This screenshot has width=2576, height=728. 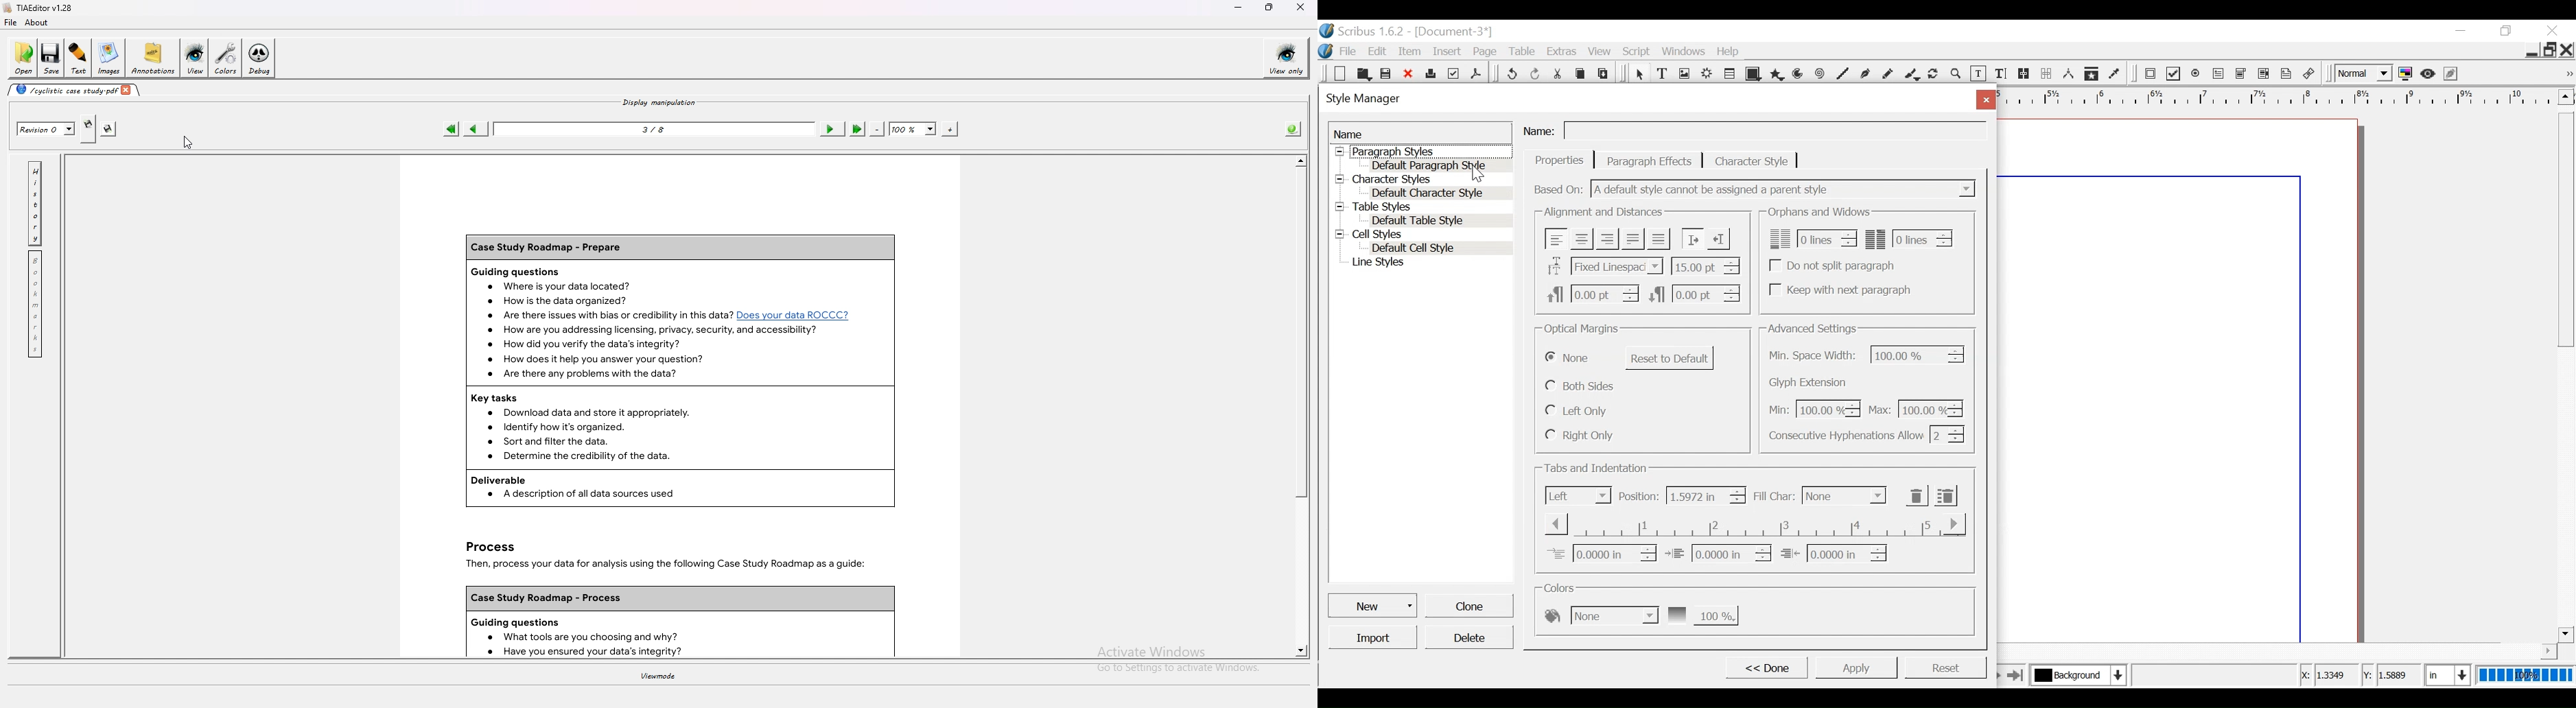 What do you see at coordinates (1563, 588) in the screenshot?
I see `Colors` at bounding box center [1563, 588].